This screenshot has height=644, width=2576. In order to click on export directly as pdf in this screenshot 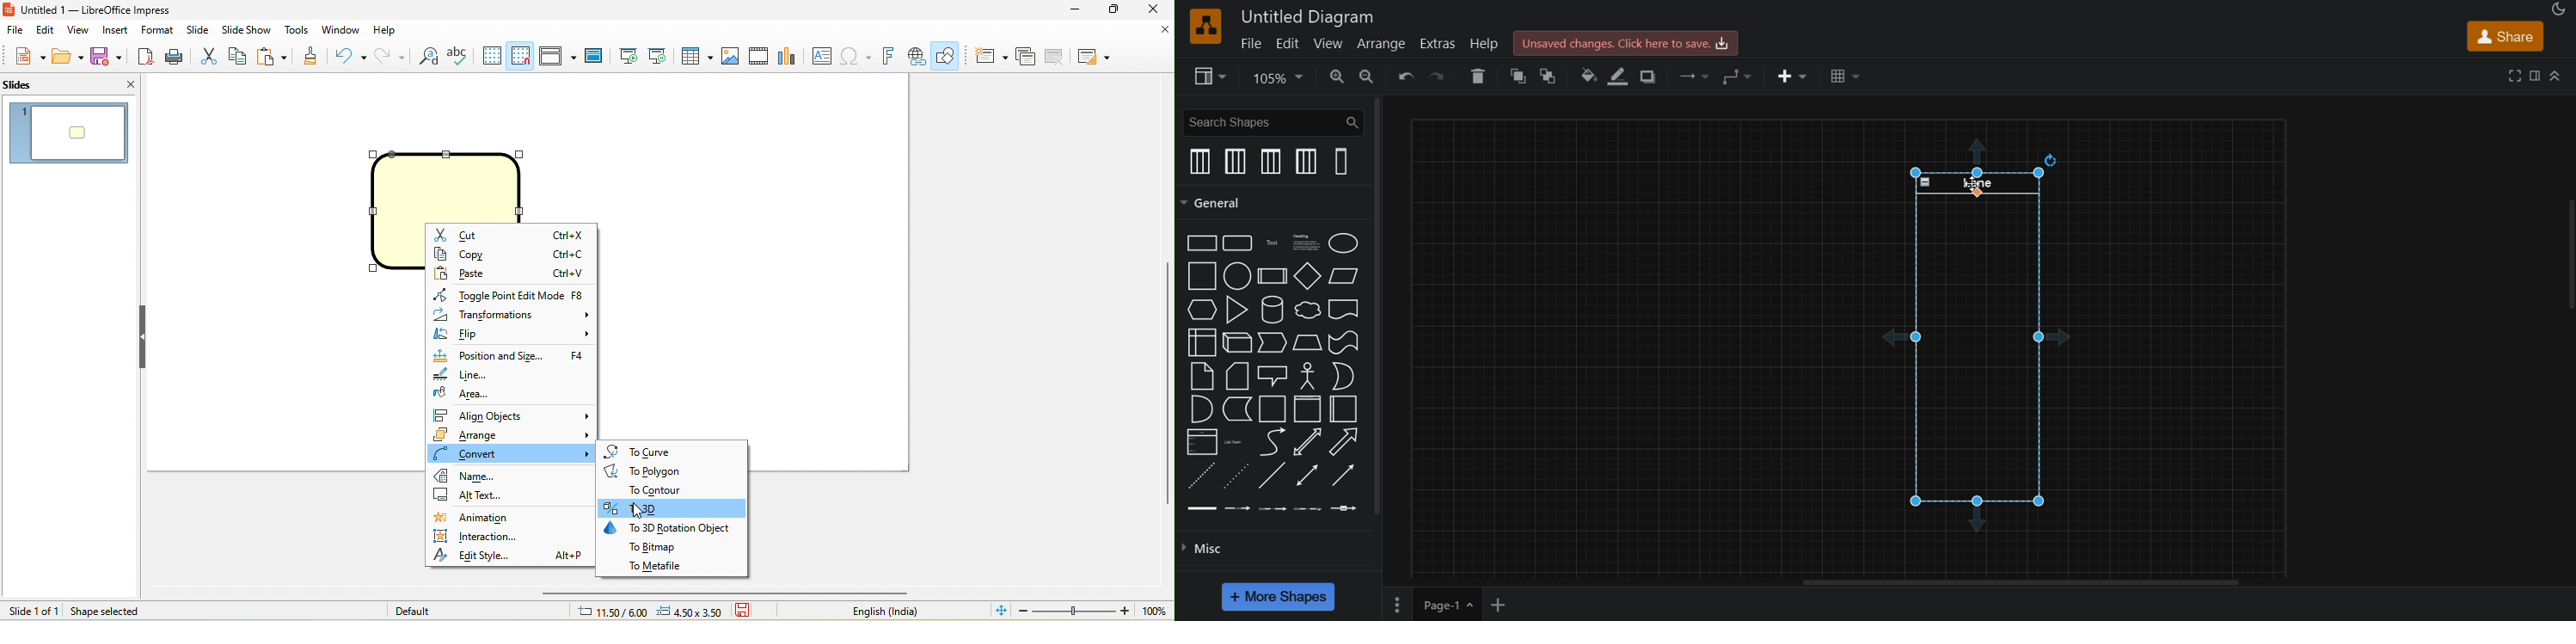, I will do `click(146, 55)`.